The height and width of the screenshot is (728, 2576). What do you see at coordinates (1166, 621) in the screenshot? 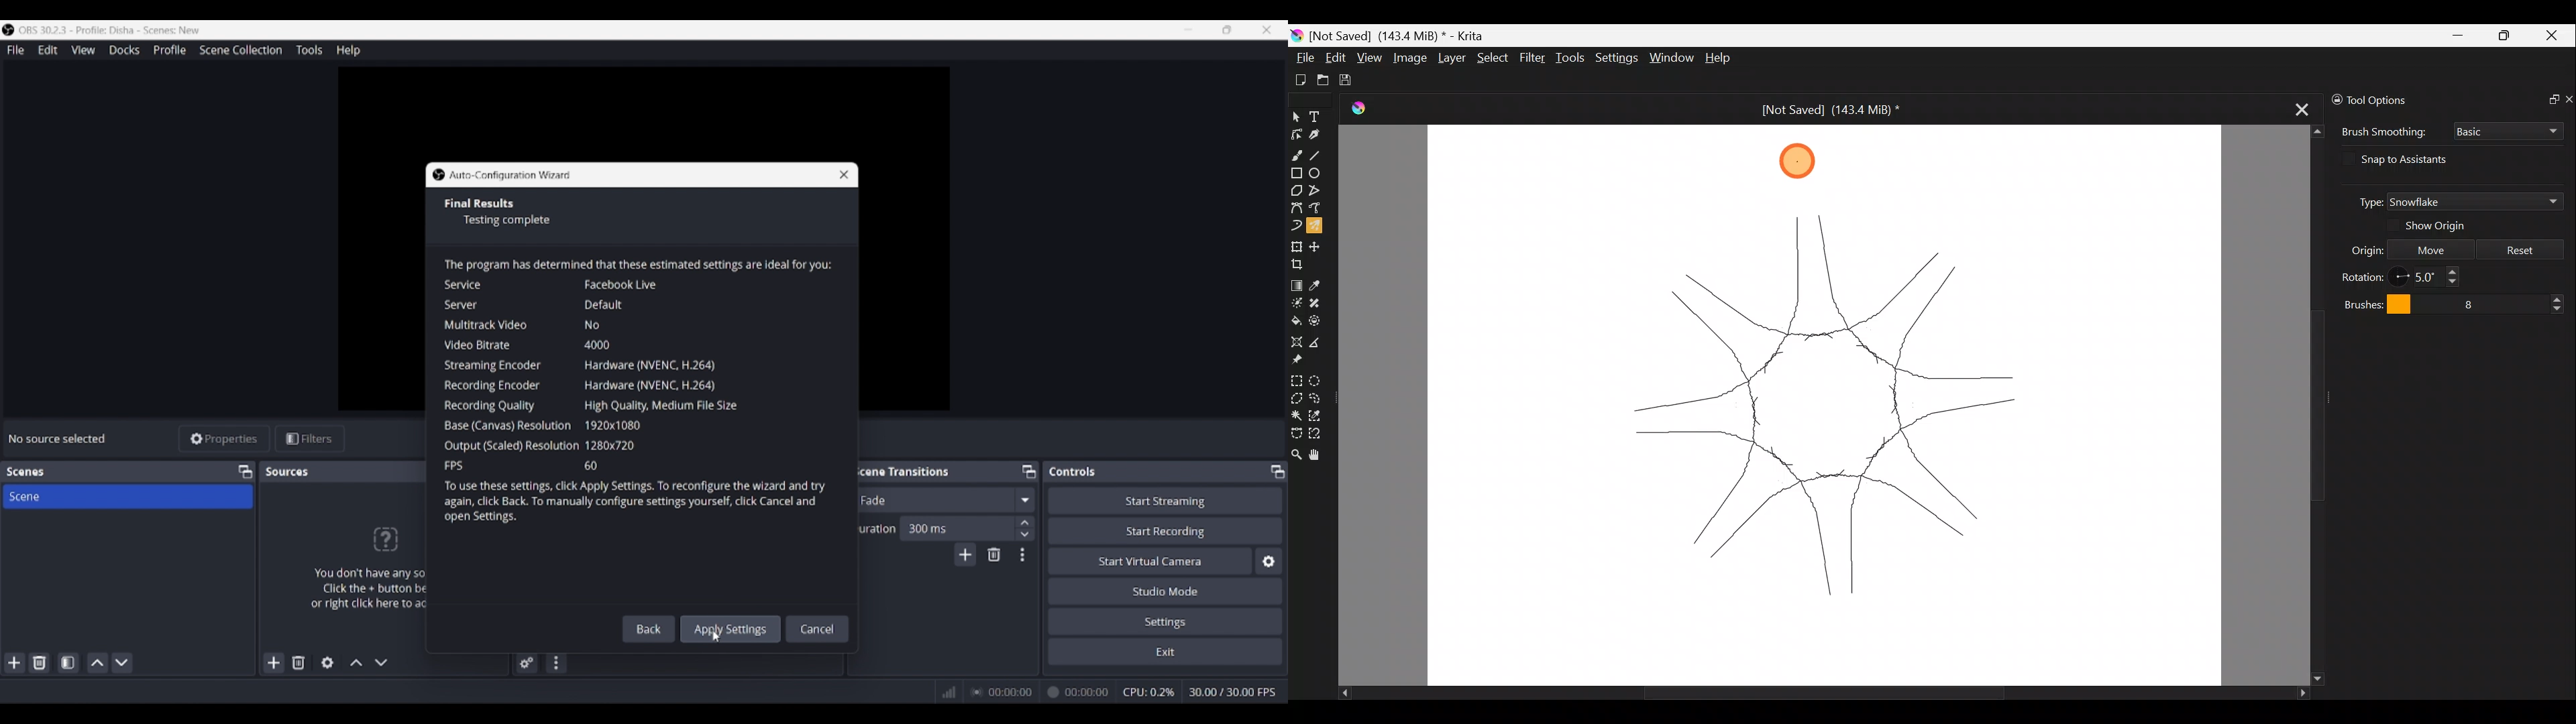
I see `Settings` at bounding box center [1166, 621].